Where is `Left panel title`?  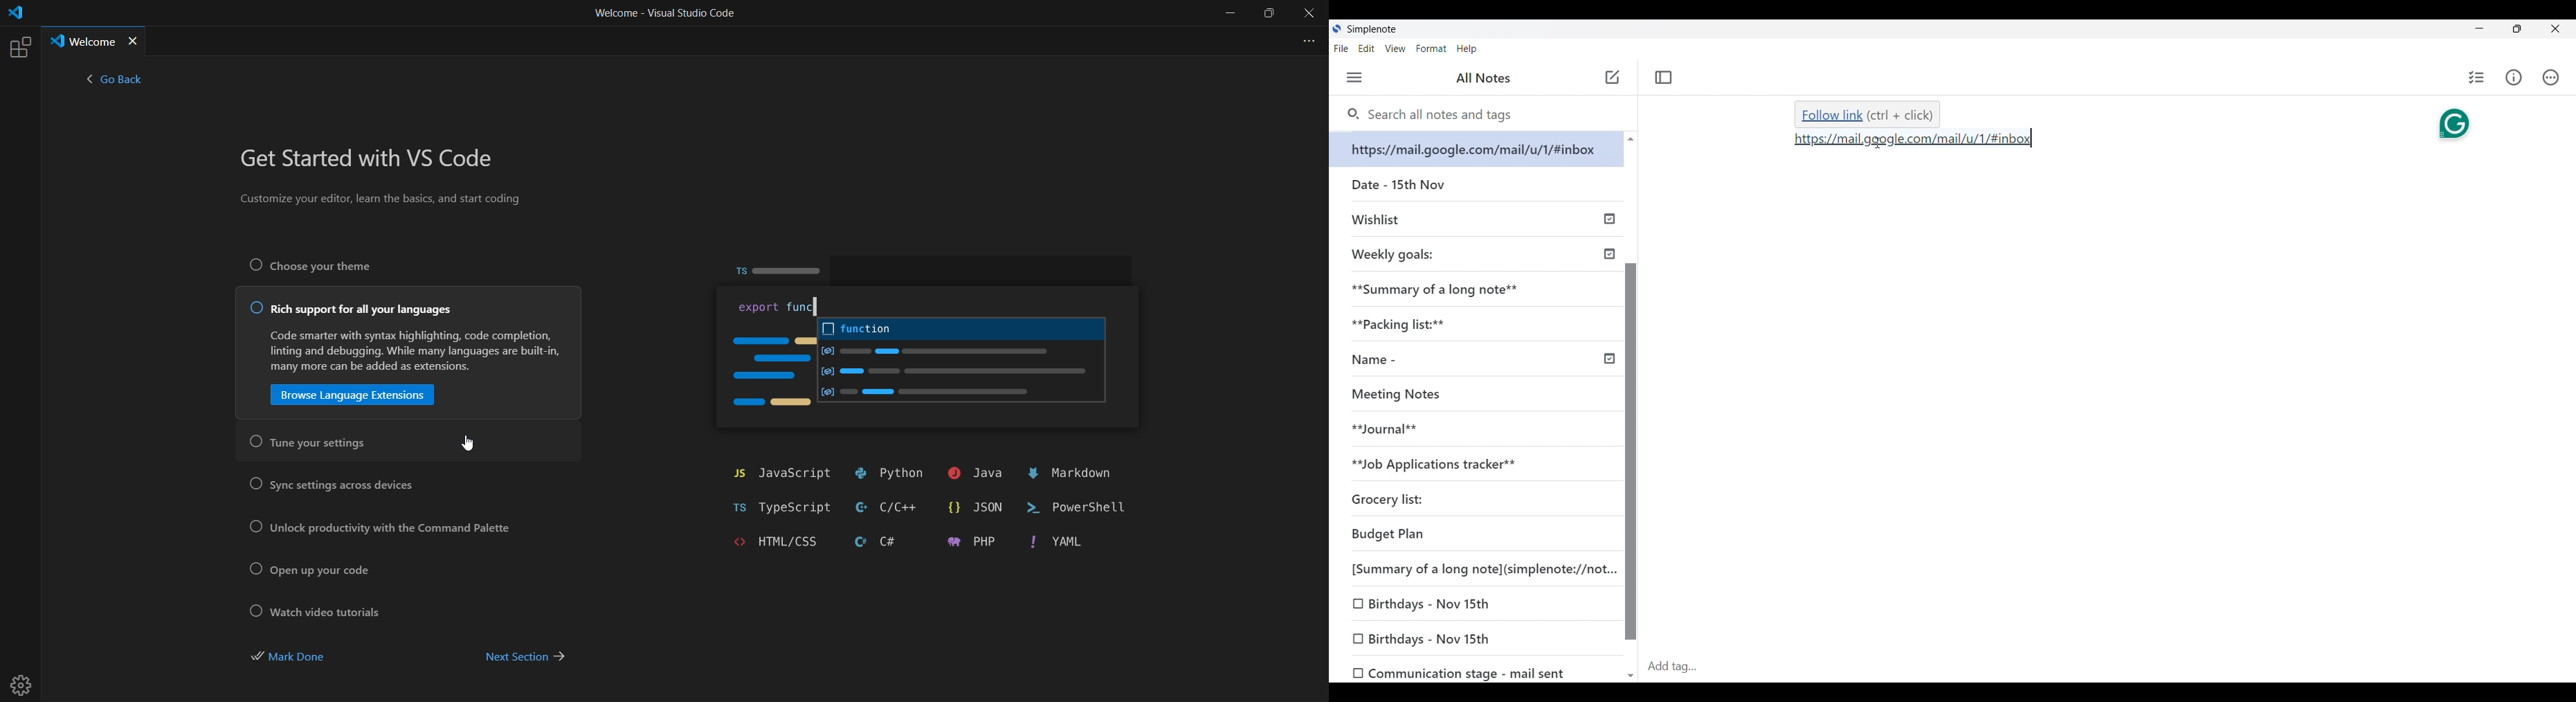
Left panel title is located at coordinates (1483, 78).